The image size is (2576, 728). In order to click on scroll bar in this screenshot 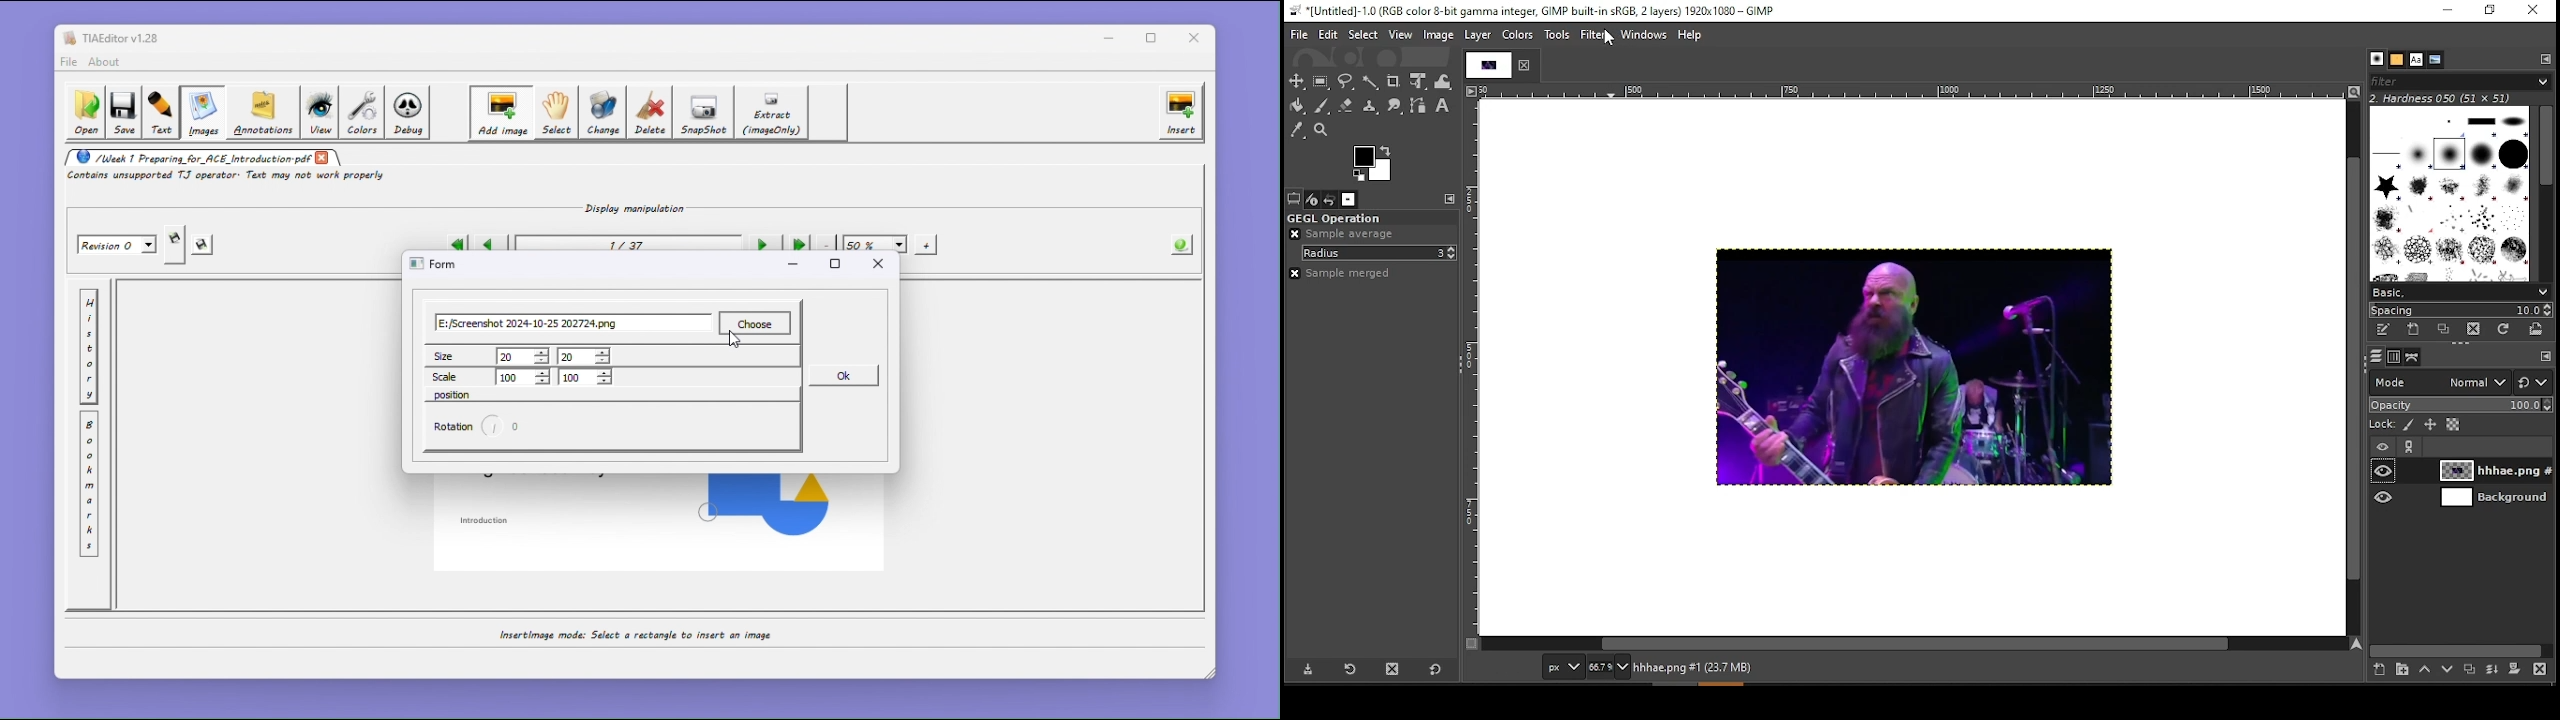, I will do `click(2544, 193)`.